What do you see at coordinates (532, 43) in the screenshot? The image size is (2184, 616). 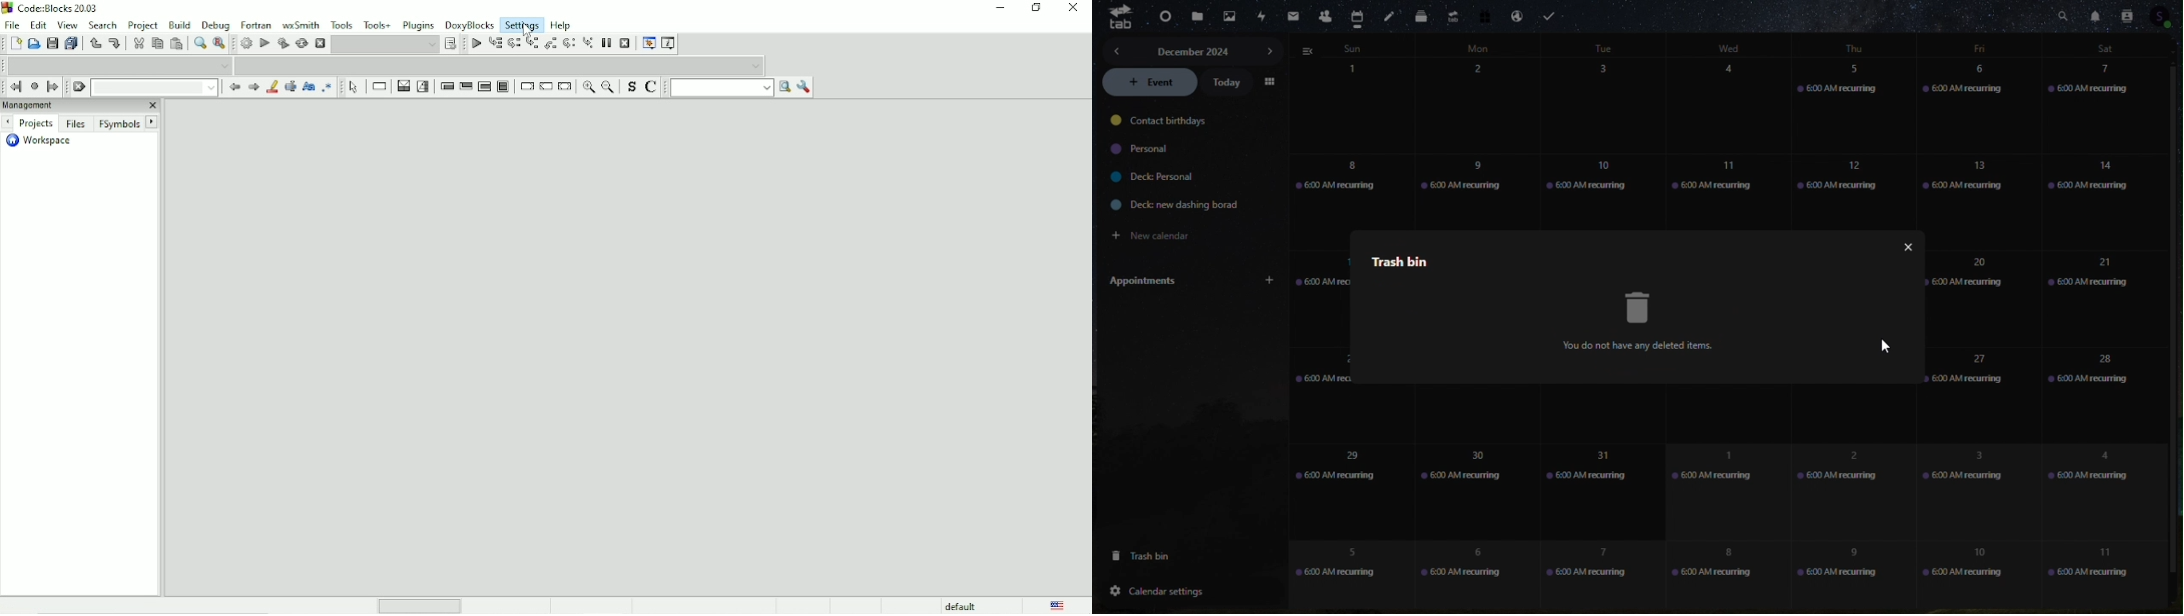 I see `Step into` at bounding box center [532, 43].